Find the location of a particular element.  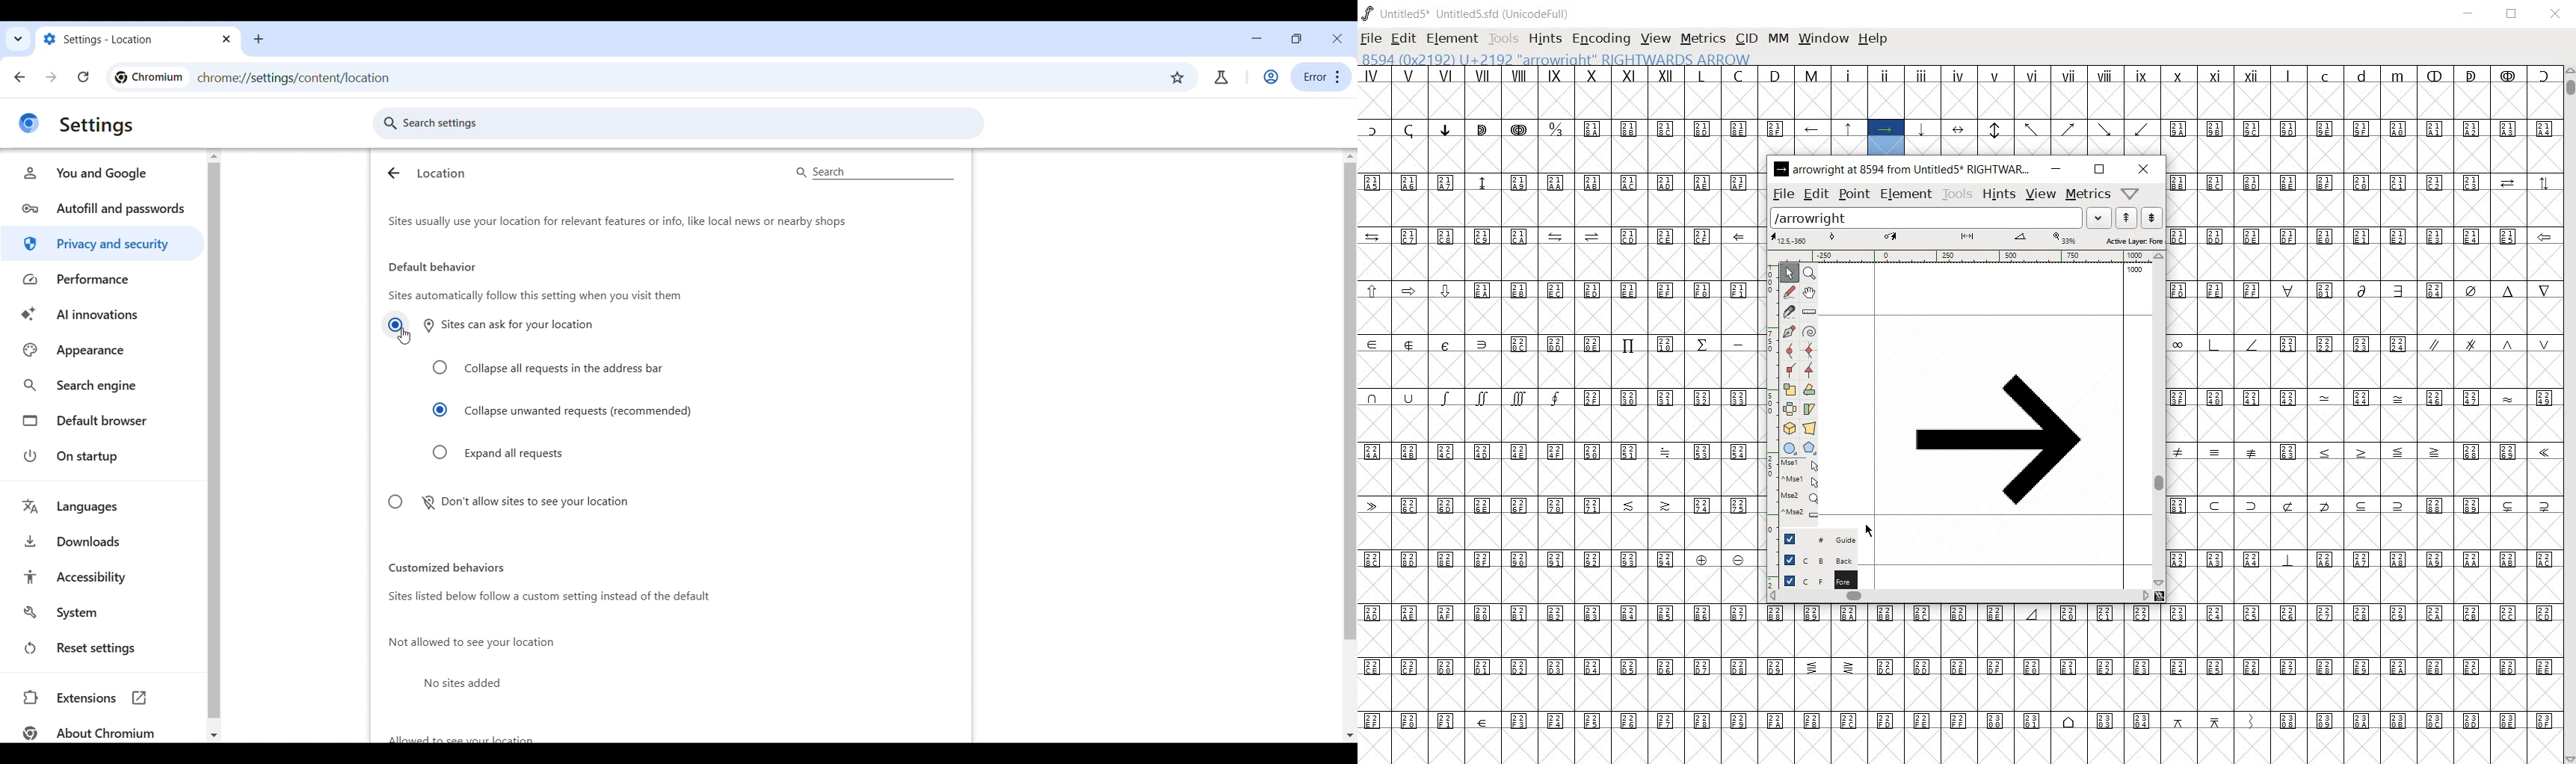

sites listed below follow a custom setting instead of the default is located at coordinates (650, 595).